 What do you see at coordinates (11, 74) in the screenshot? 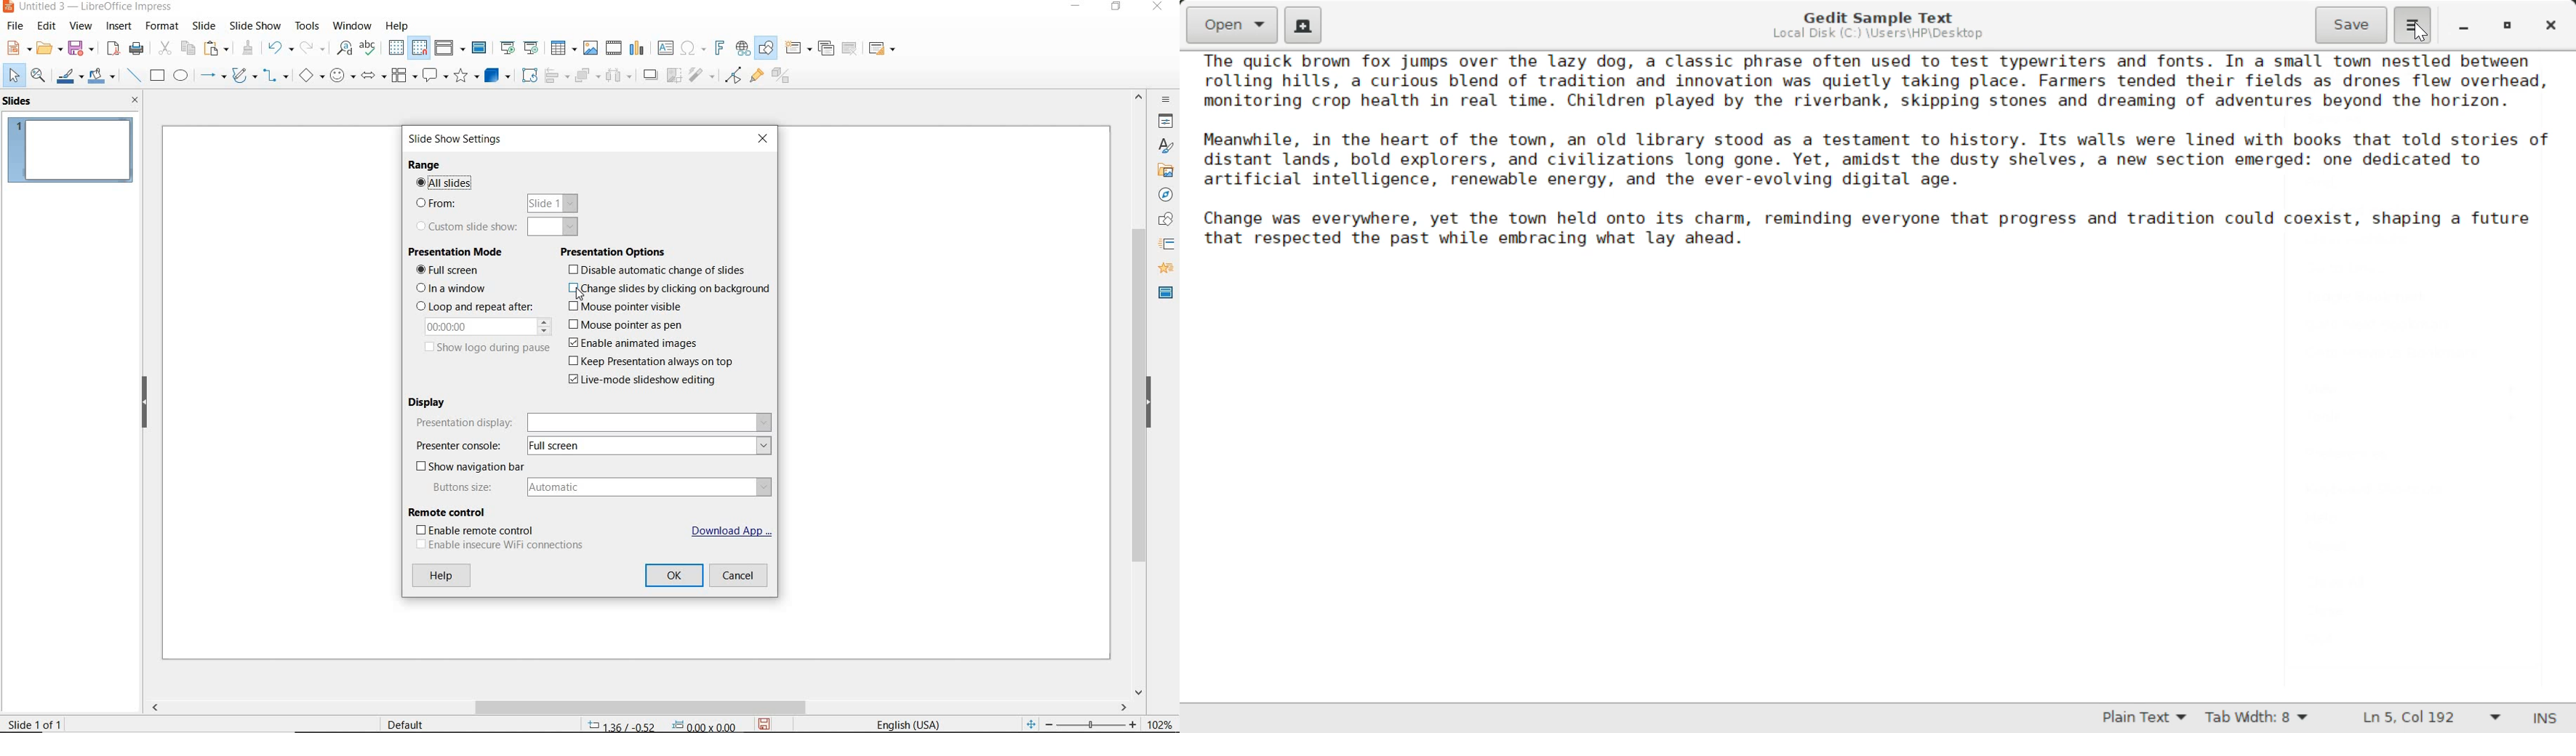
I see `SELECT` at bounding box center [11, 74].